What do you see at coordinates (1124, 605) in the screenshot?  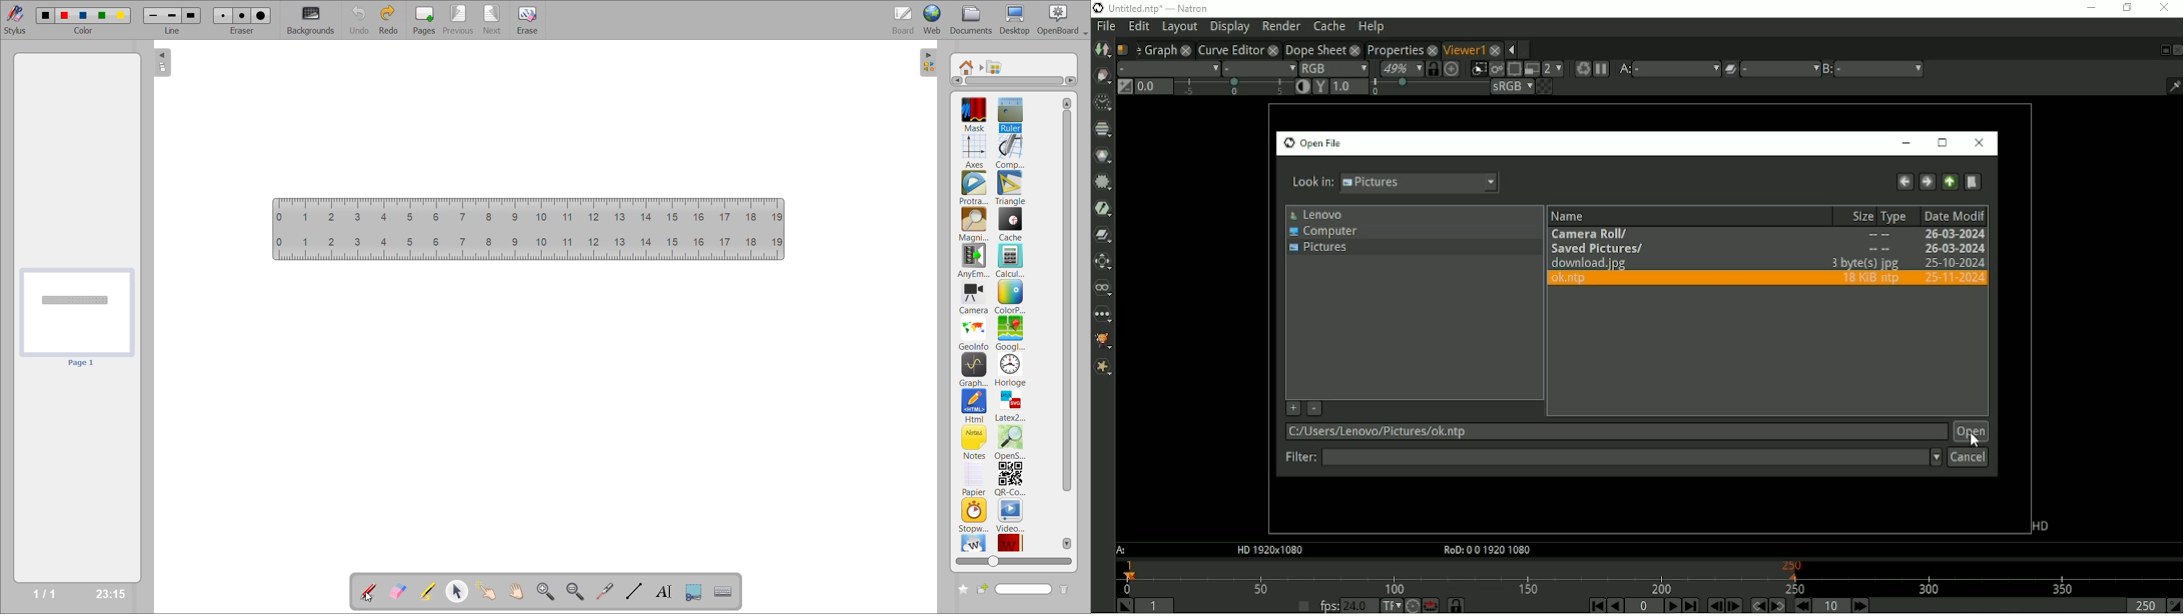 I see `Set playback in point` at bounding box center [1124, 605].